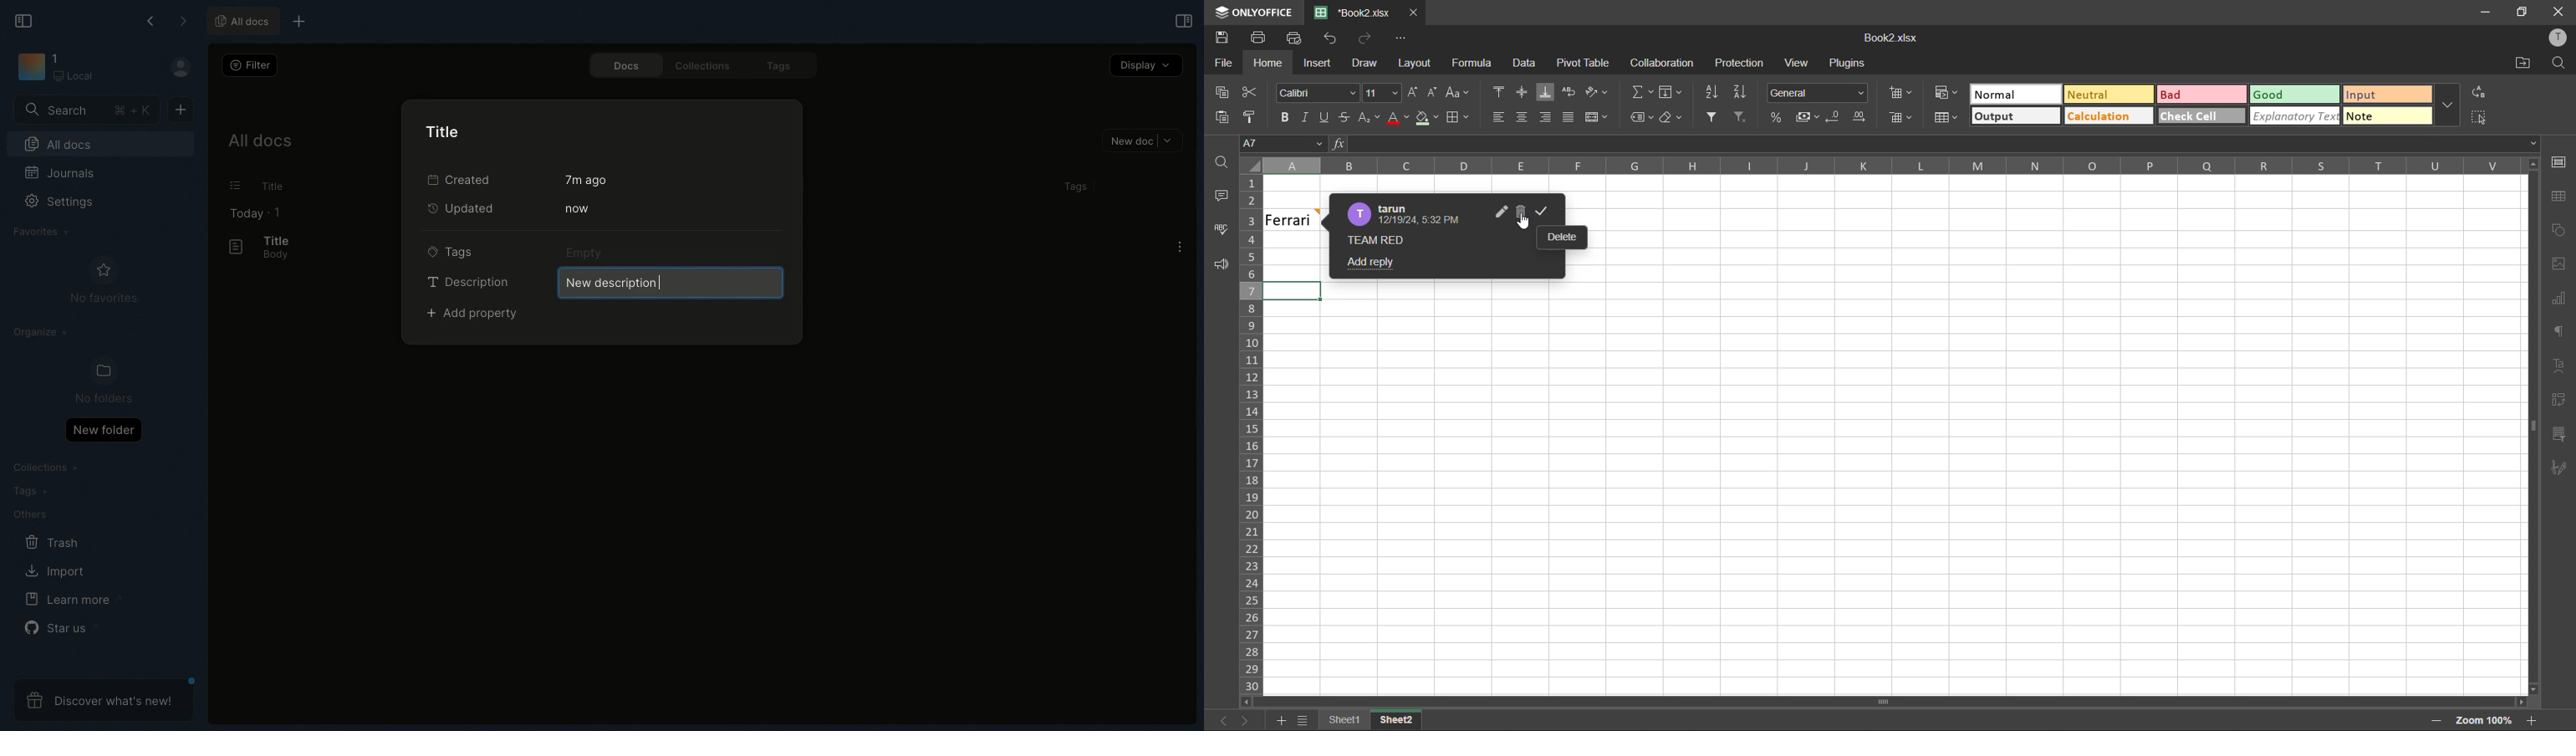 This screenshot has width=2576, height=756. Describe the element at coordinates (1336, 41) in the screenshot. I see `Undo` at that location.